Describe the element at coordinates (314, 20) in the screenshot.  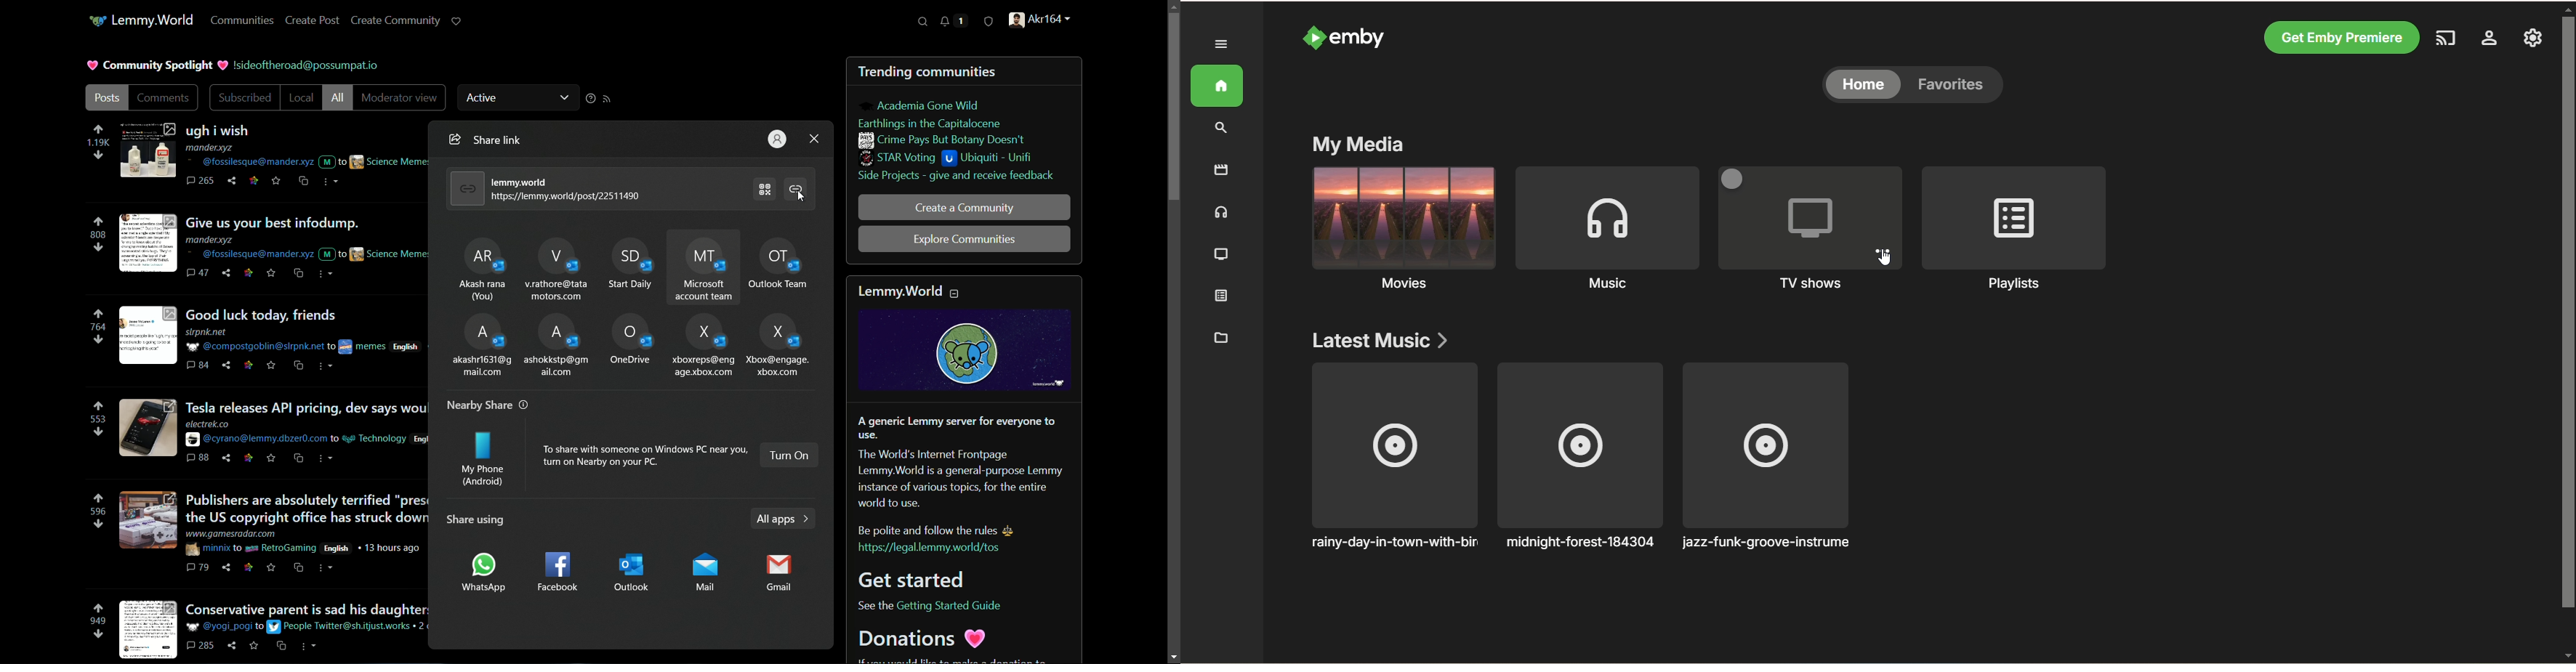
I see `create post` at that location.